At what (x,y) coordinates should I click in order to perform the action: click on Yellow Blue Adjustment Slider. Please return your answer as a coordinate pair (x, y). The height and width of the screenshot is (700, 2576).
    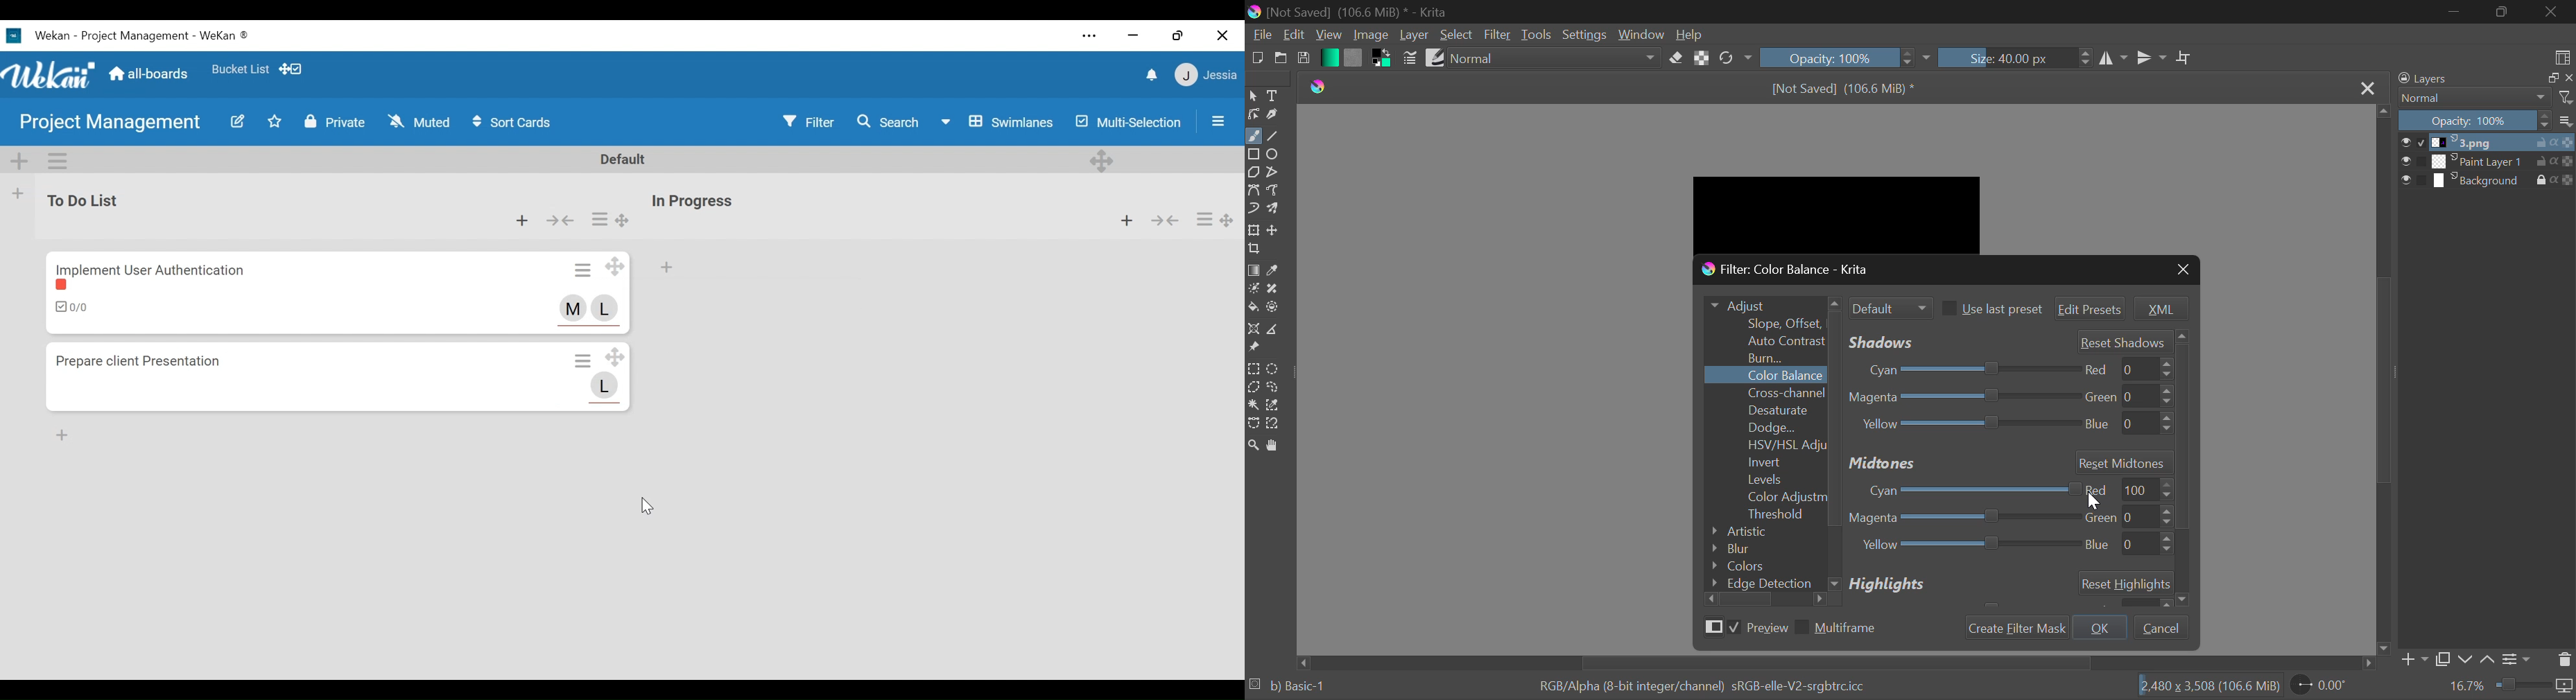
    Looking at the image, I should click on (1966, 547).